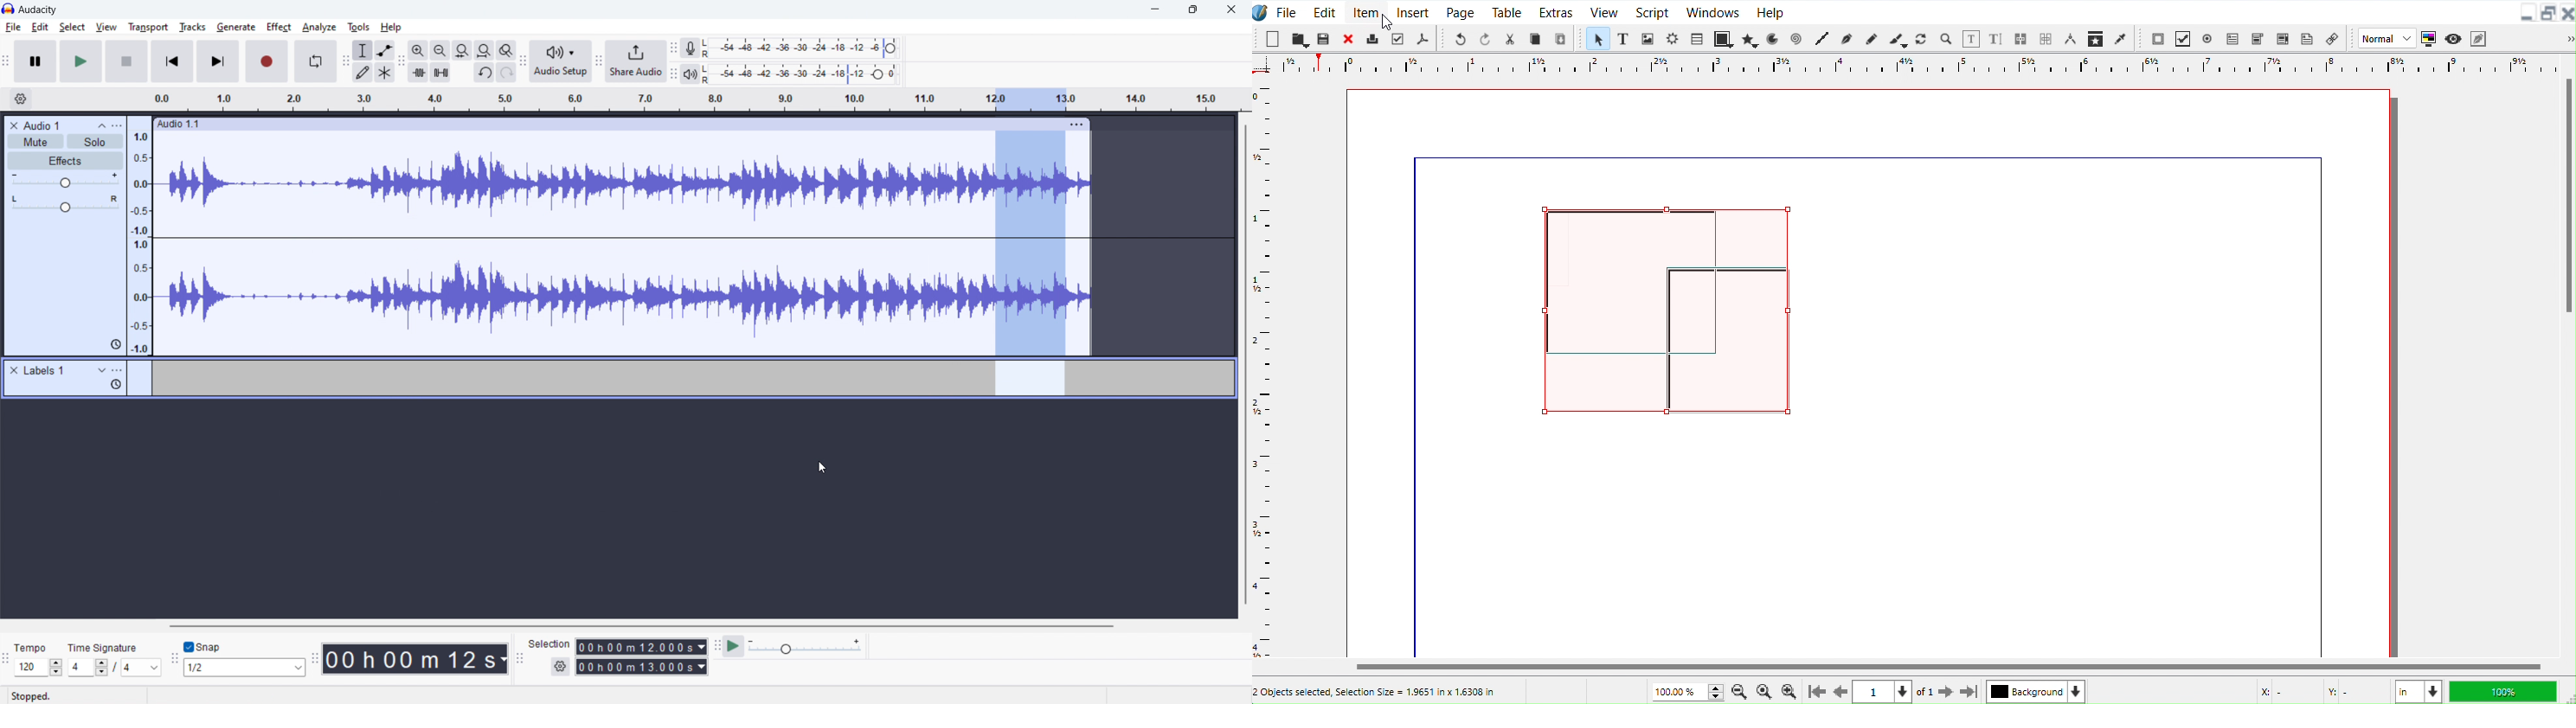  I want to click on Copy, so click(1537, 38).